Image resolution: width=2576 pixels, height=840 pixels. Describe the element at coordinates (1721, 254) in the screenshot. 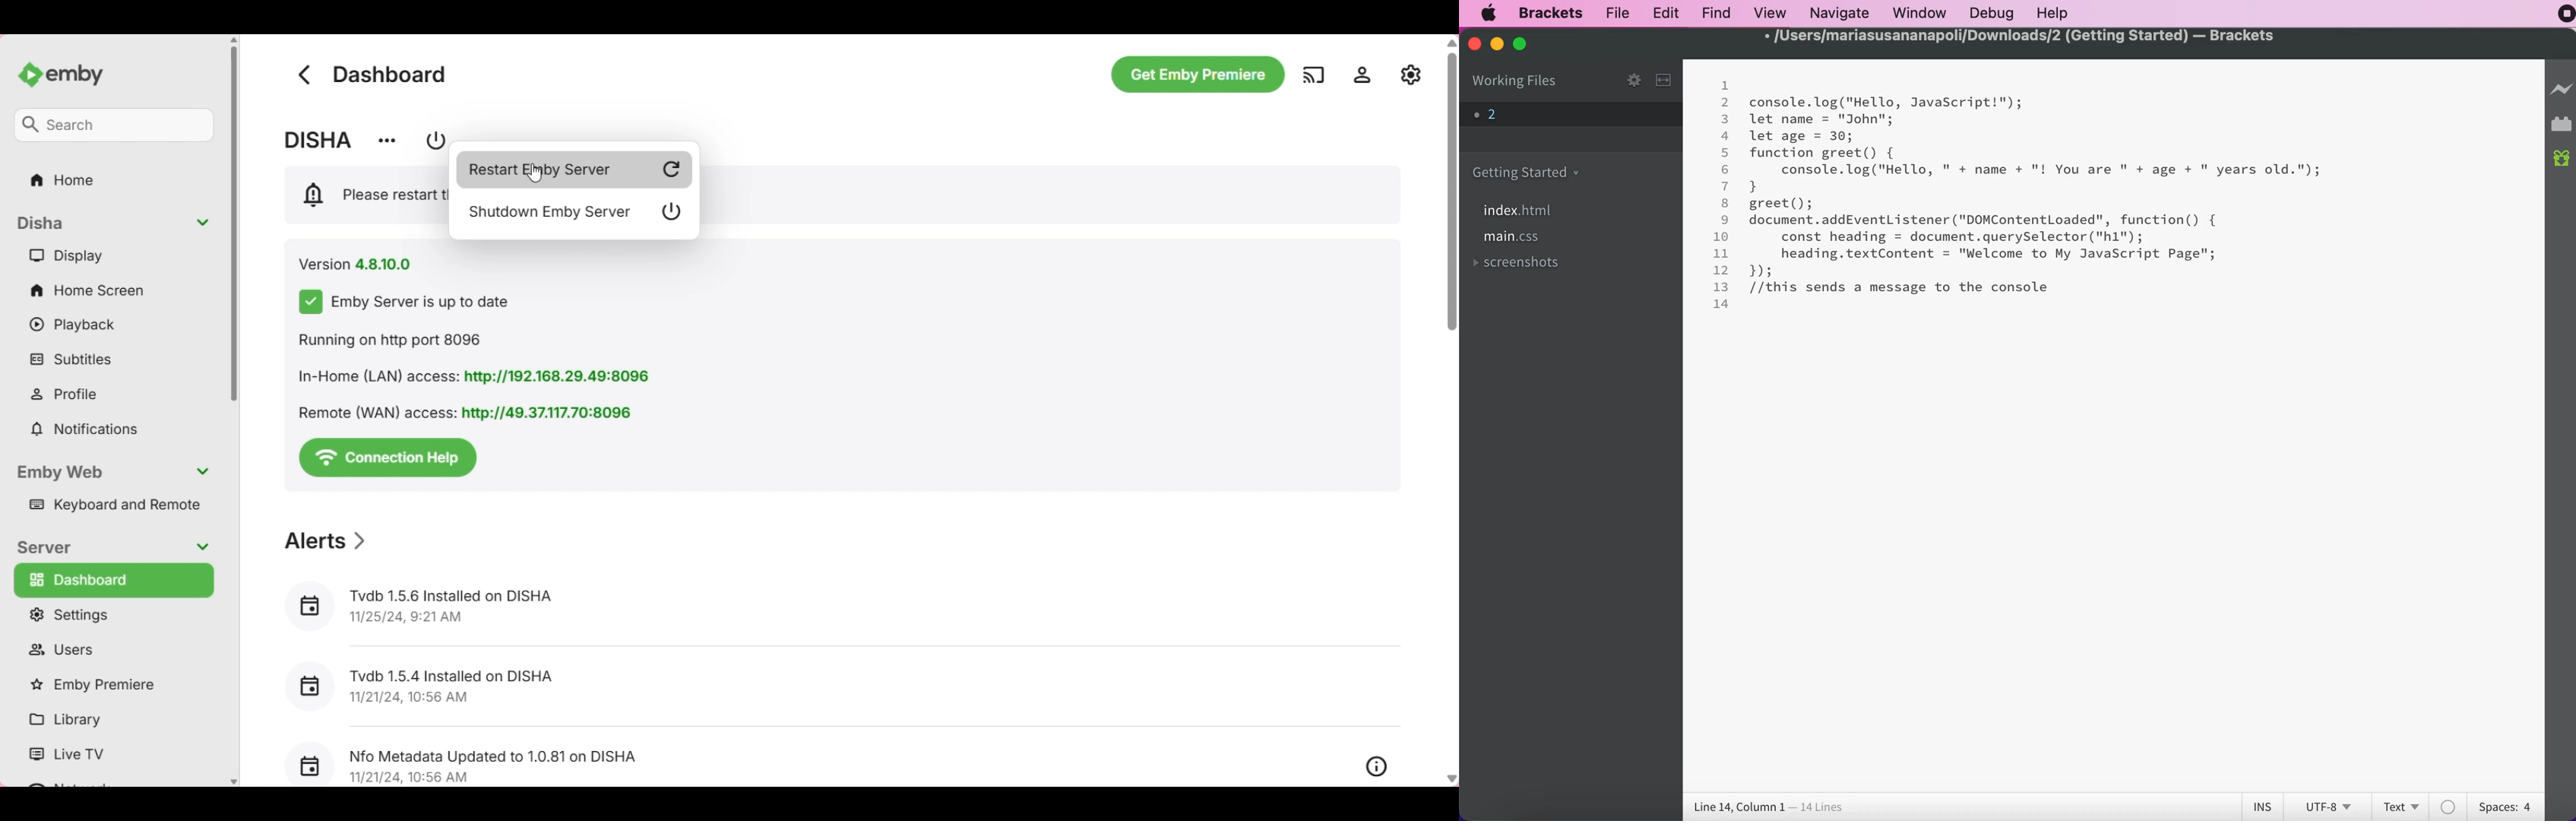

I see `11` at that location.